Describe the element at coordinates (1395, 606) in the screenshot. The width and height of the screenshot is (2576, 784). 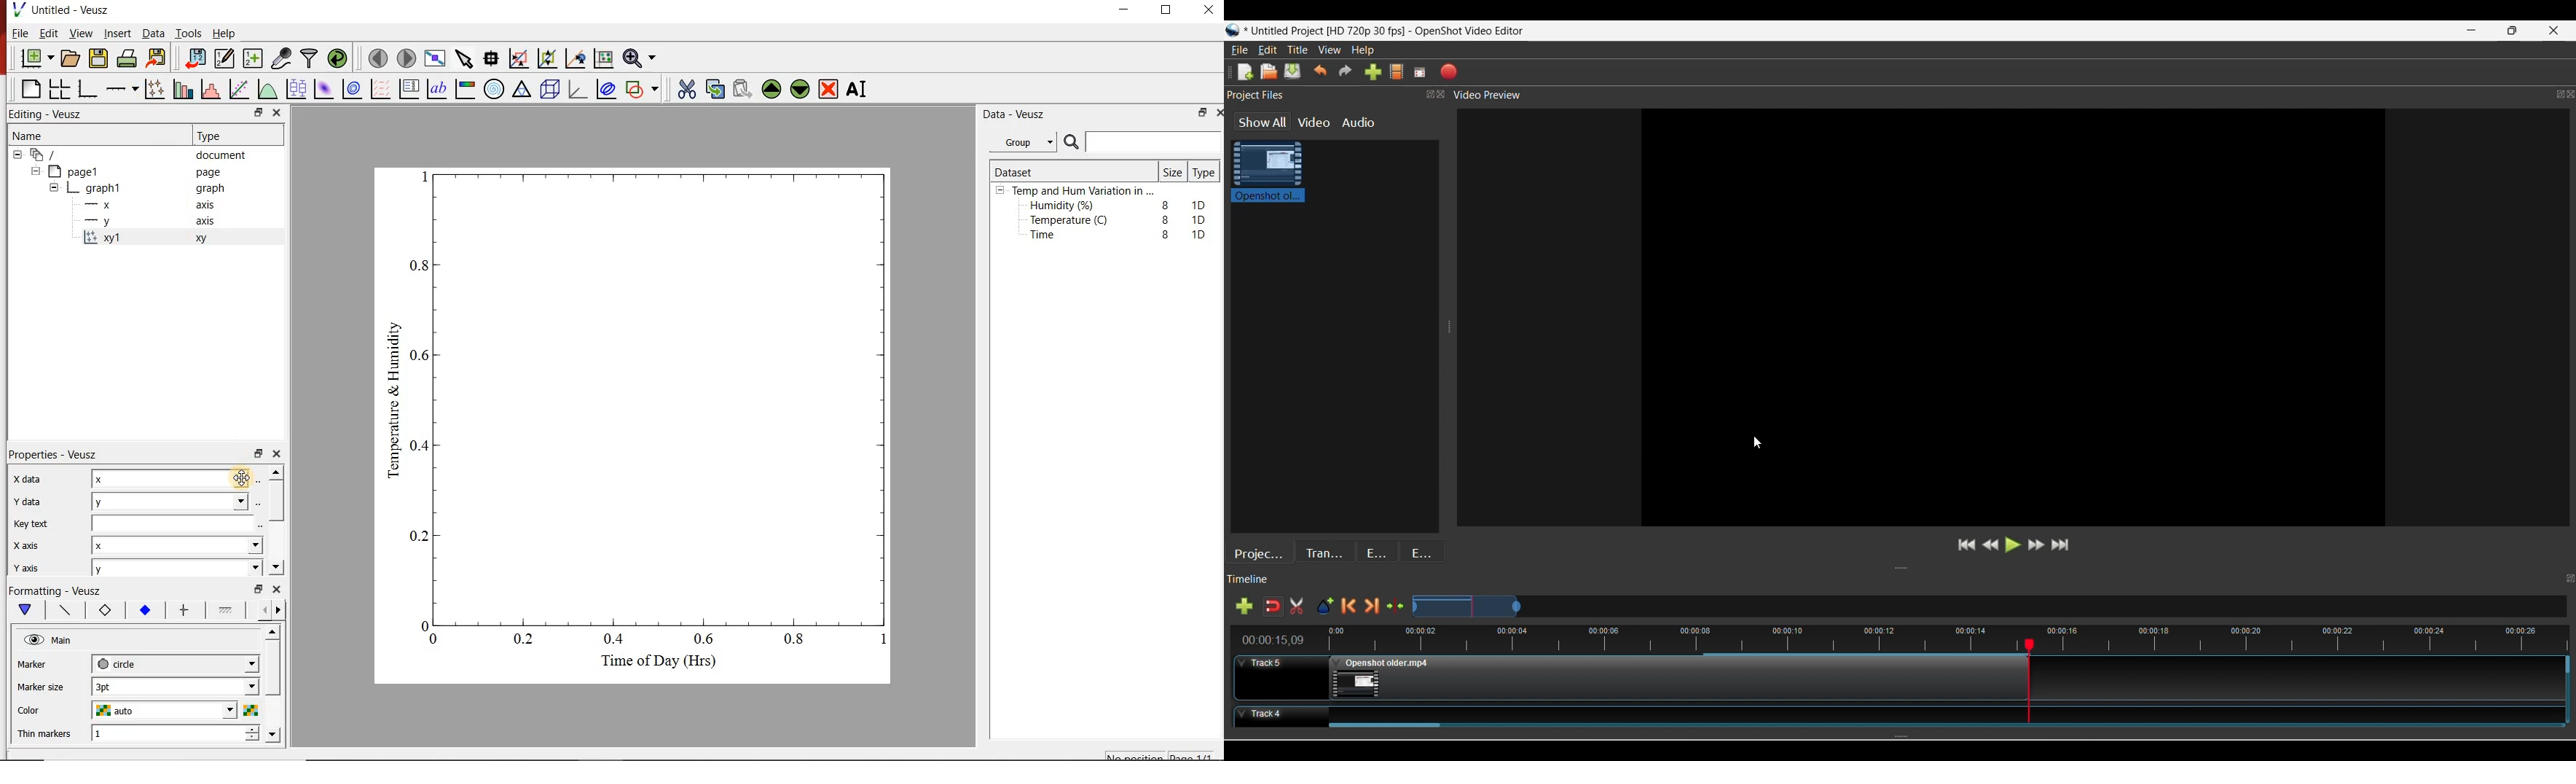
I see `Center the timeline on the playhead` at that location.